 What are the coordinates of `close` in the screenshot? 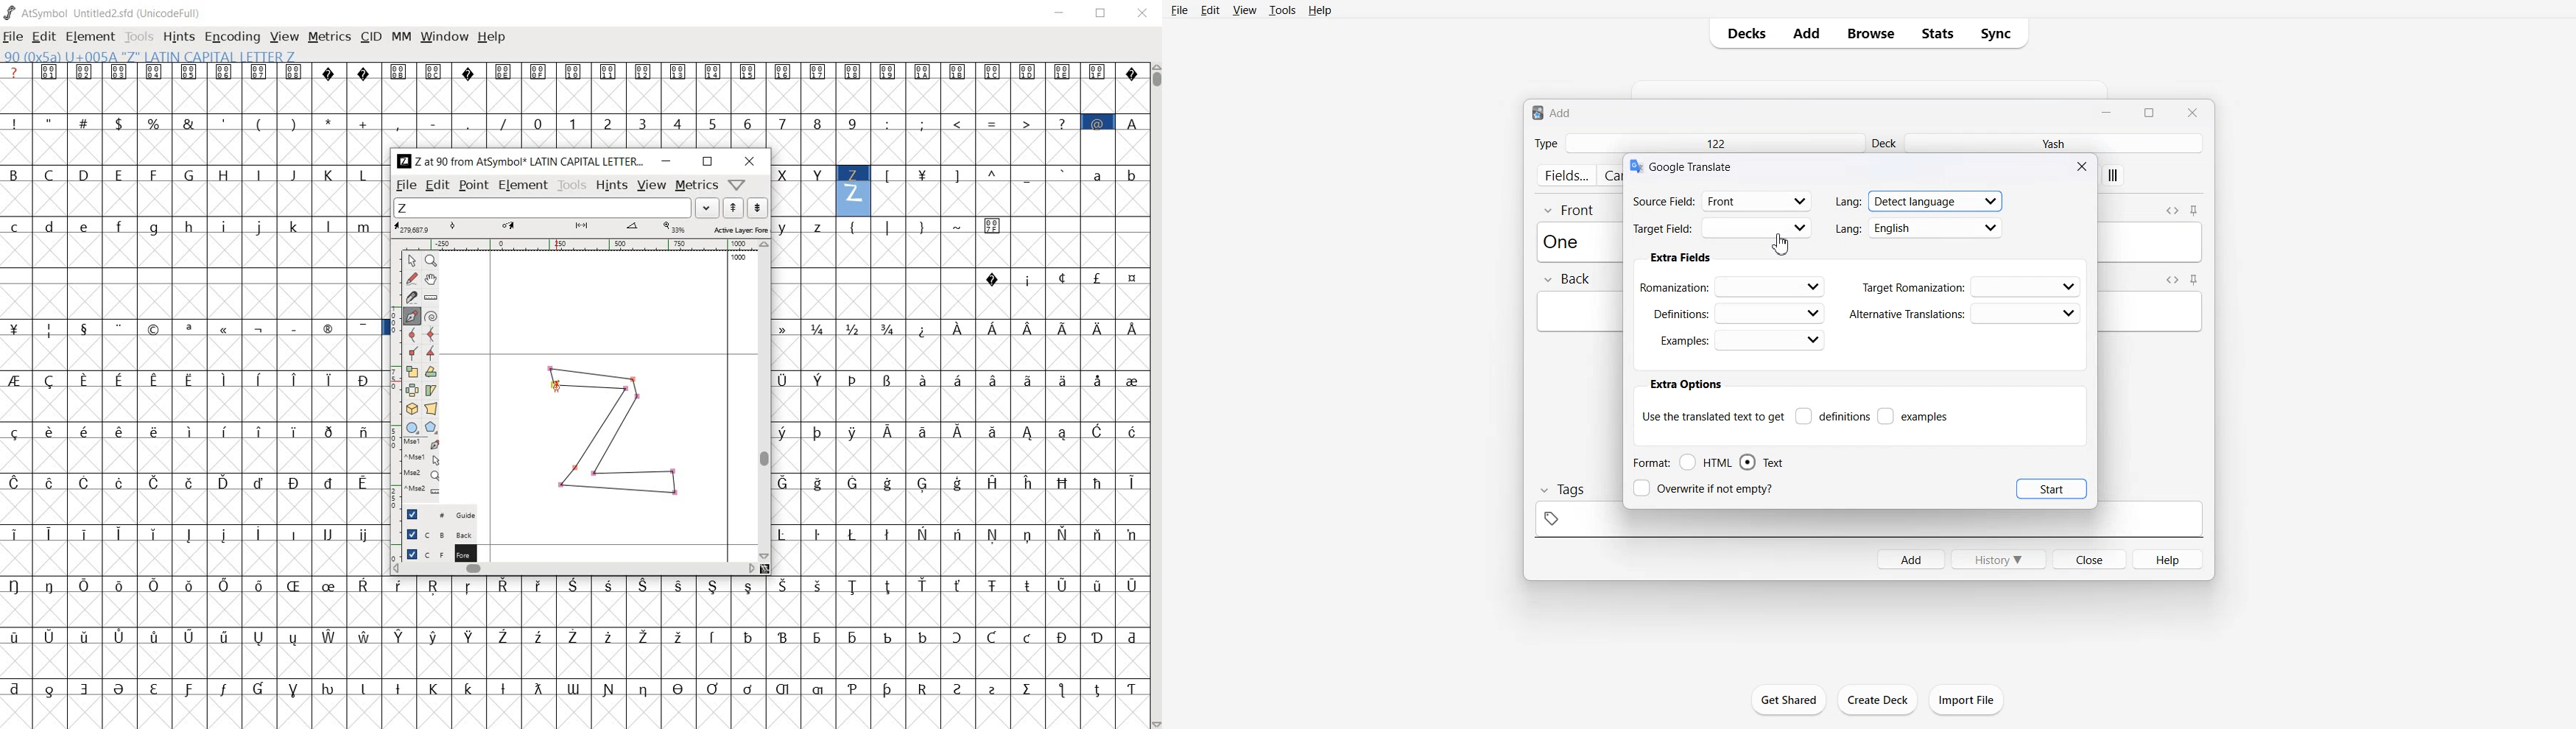 It's located at (1144, 12).